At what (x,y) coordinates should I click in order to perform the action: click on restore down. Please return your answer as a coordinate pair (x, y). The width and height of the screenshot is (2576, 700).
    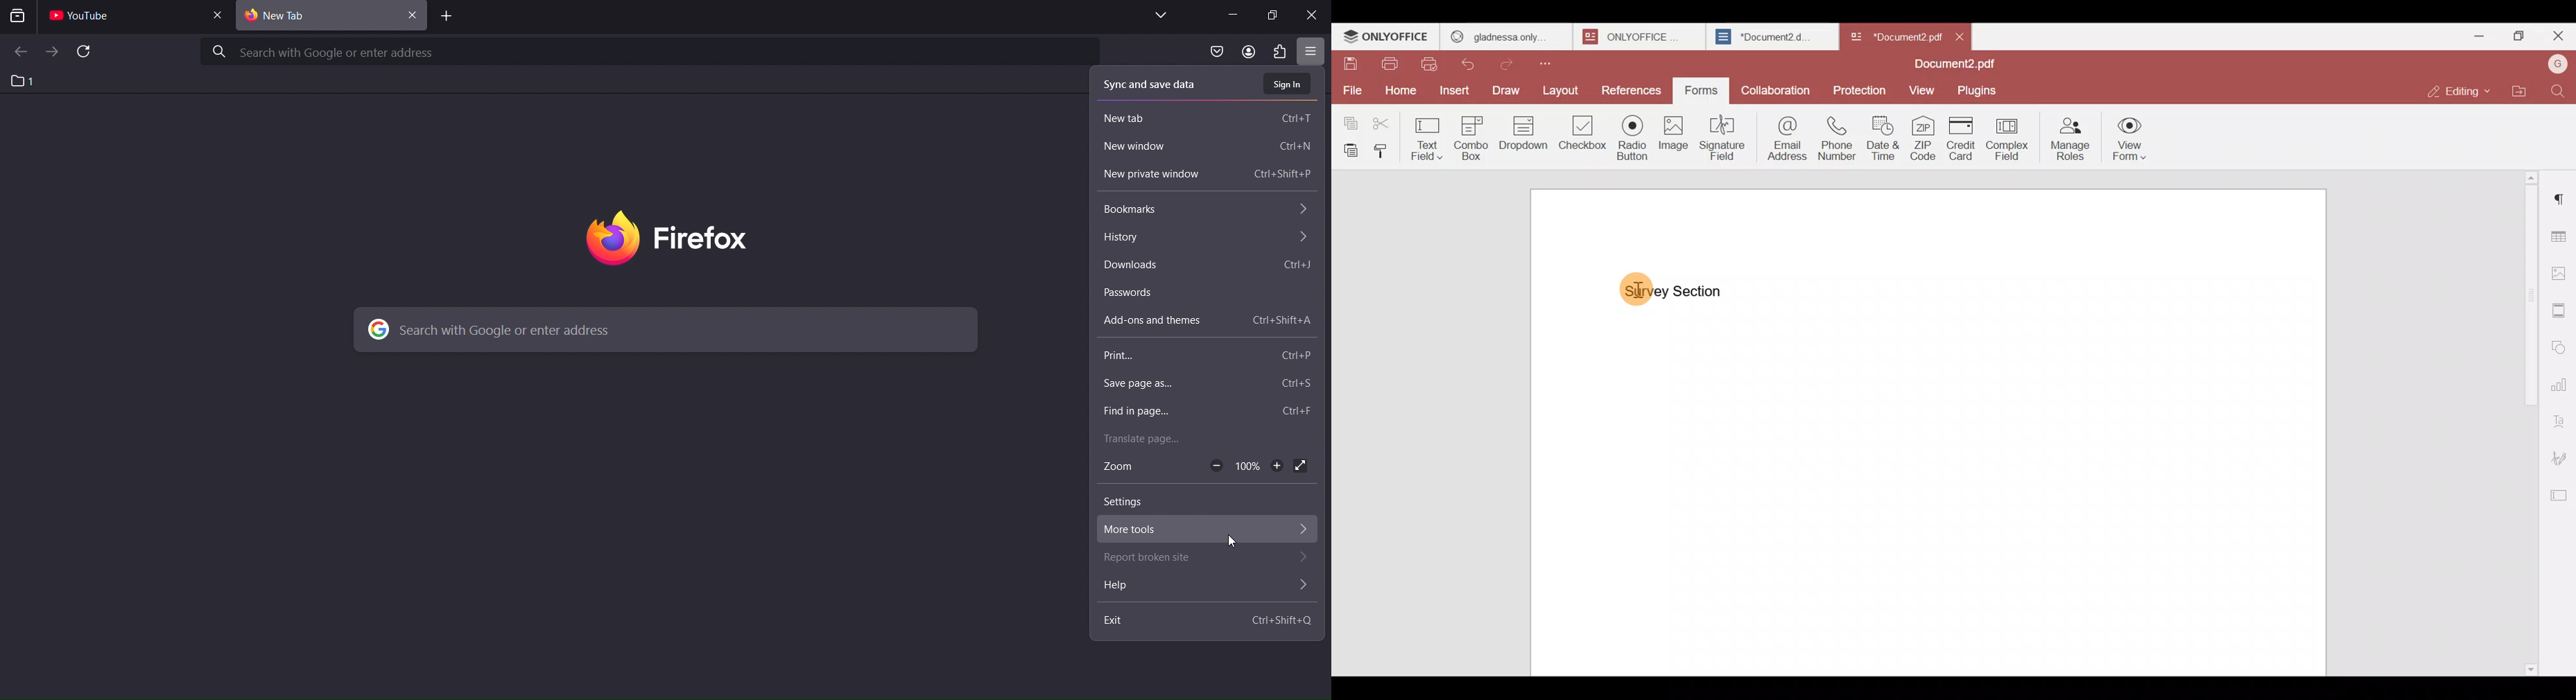
    Looking at the image, I should click on (1274, 15).